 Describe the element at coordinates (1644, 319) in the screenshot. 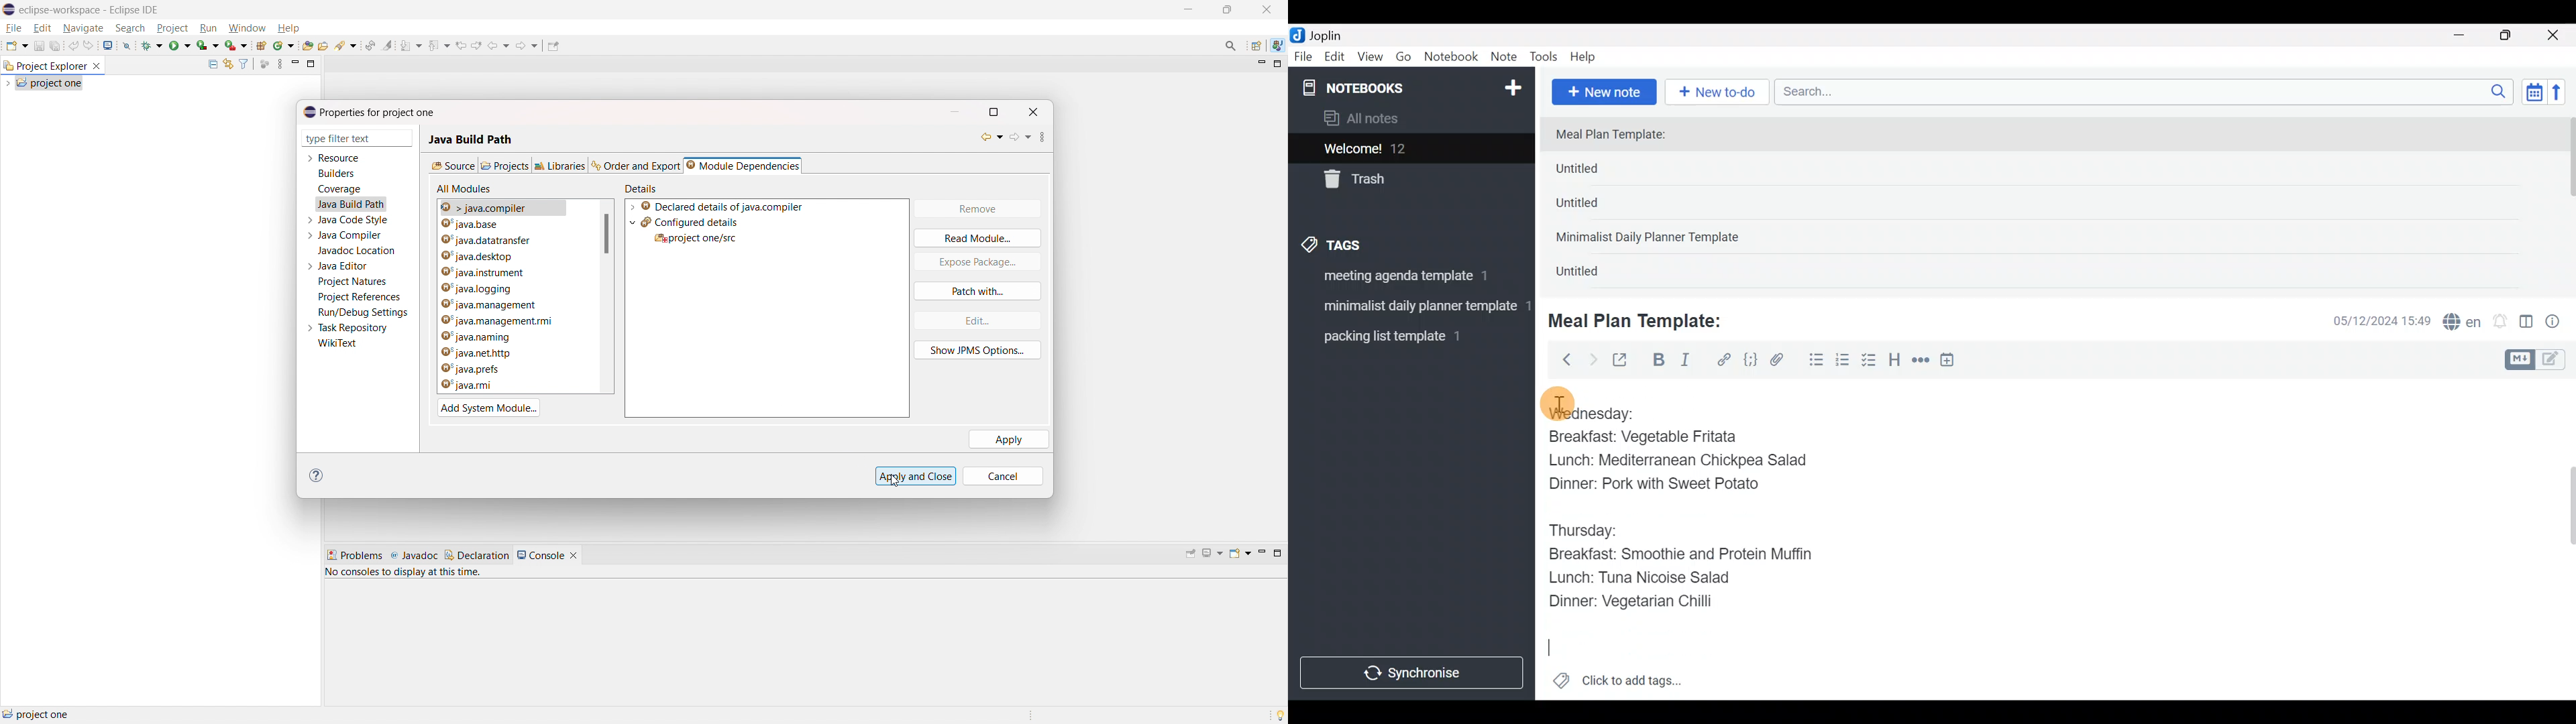

I see `Meal Plan Template:` at that location.